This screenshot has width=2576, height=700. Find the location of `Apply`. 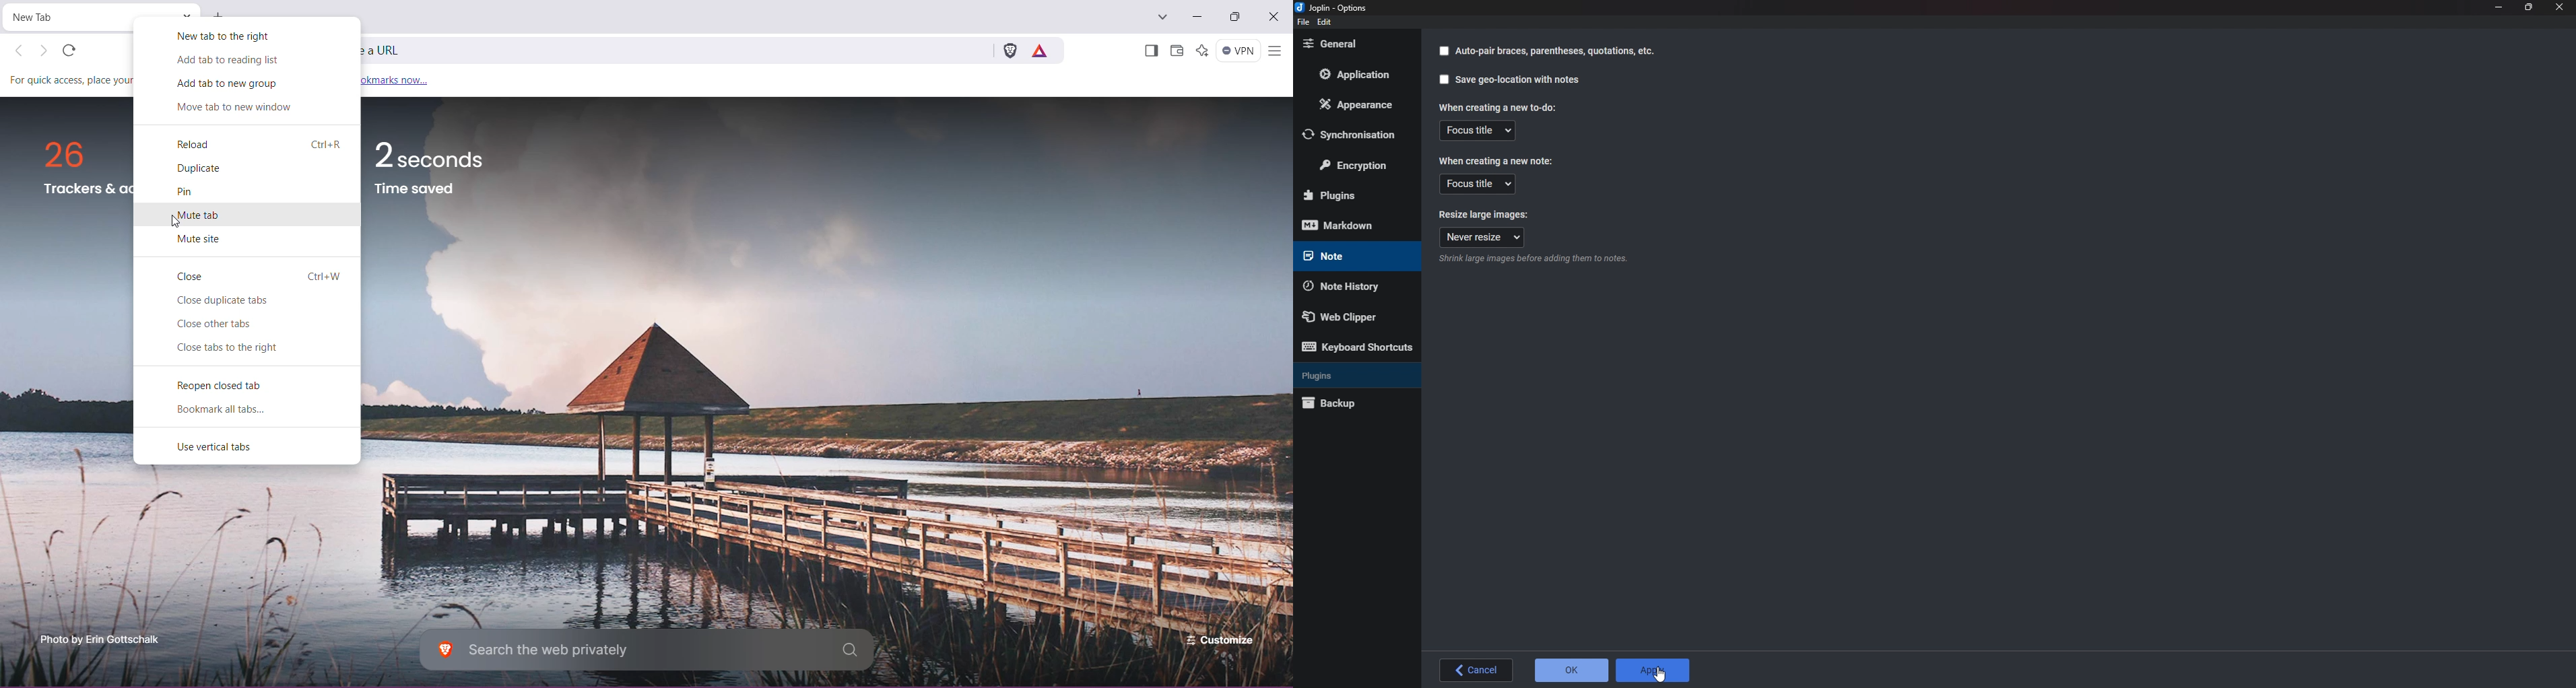

Apply is located at coordinates (1654, 670).